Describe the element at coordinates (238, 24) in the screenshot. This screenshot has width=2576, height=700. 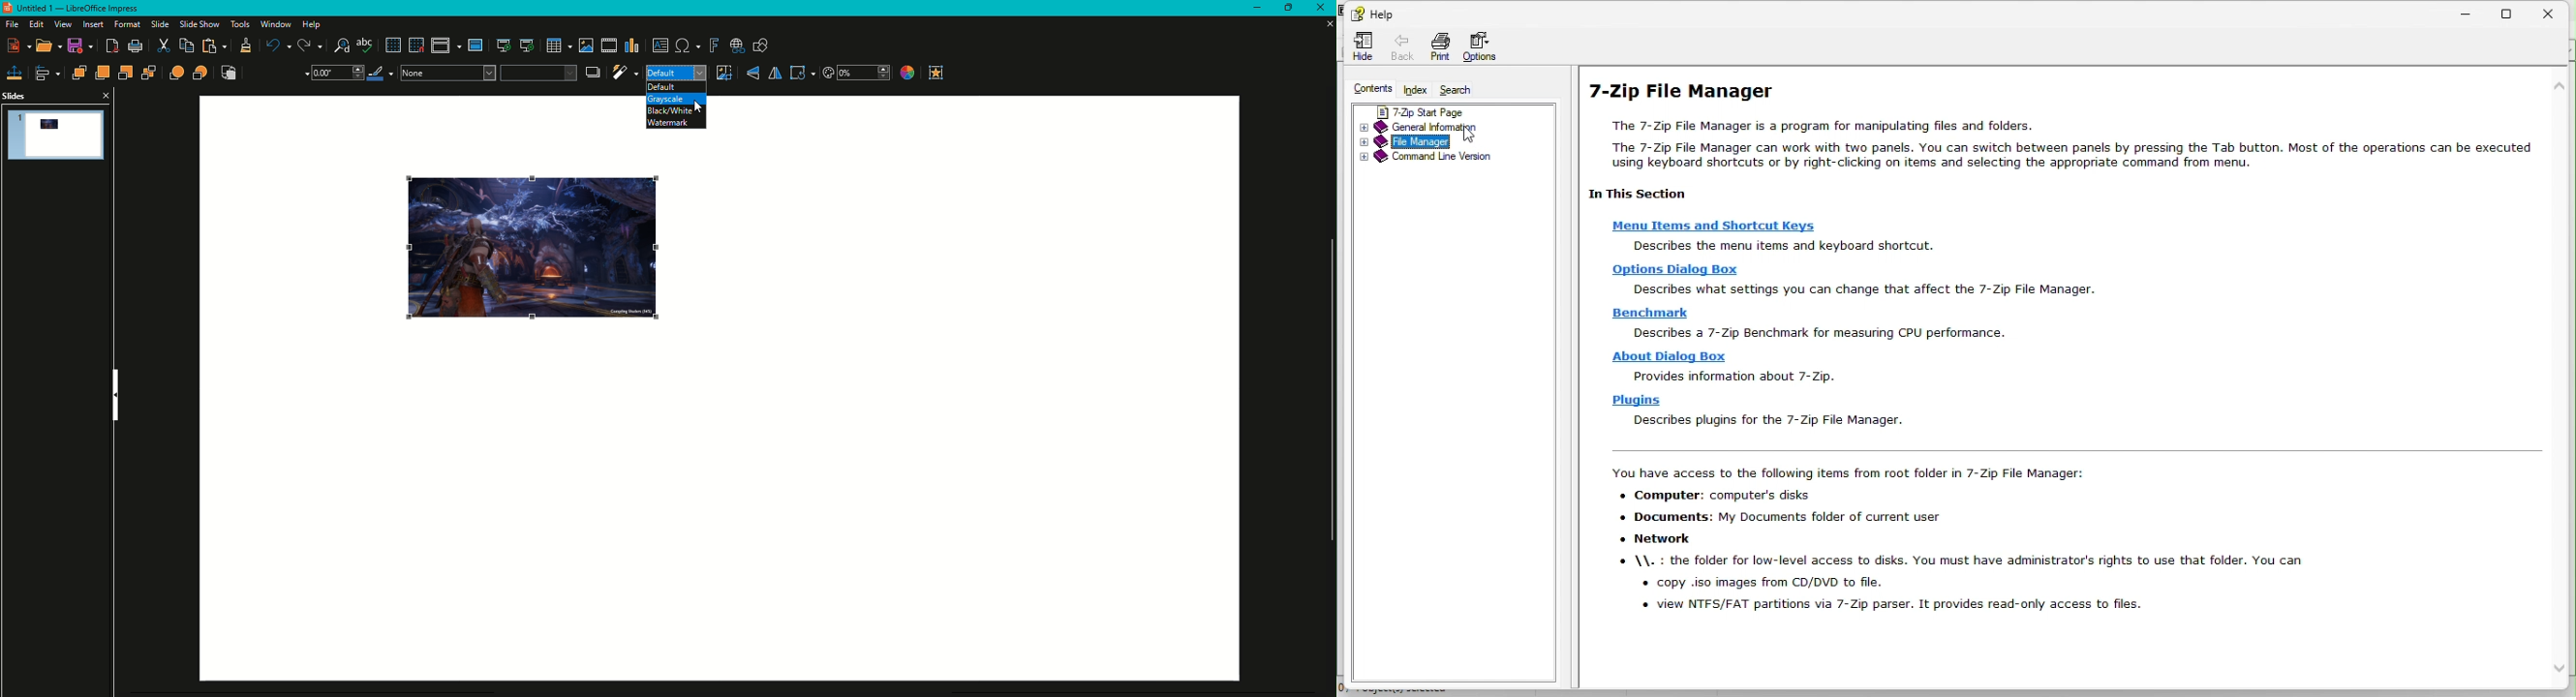
I see `Tools` at that location.